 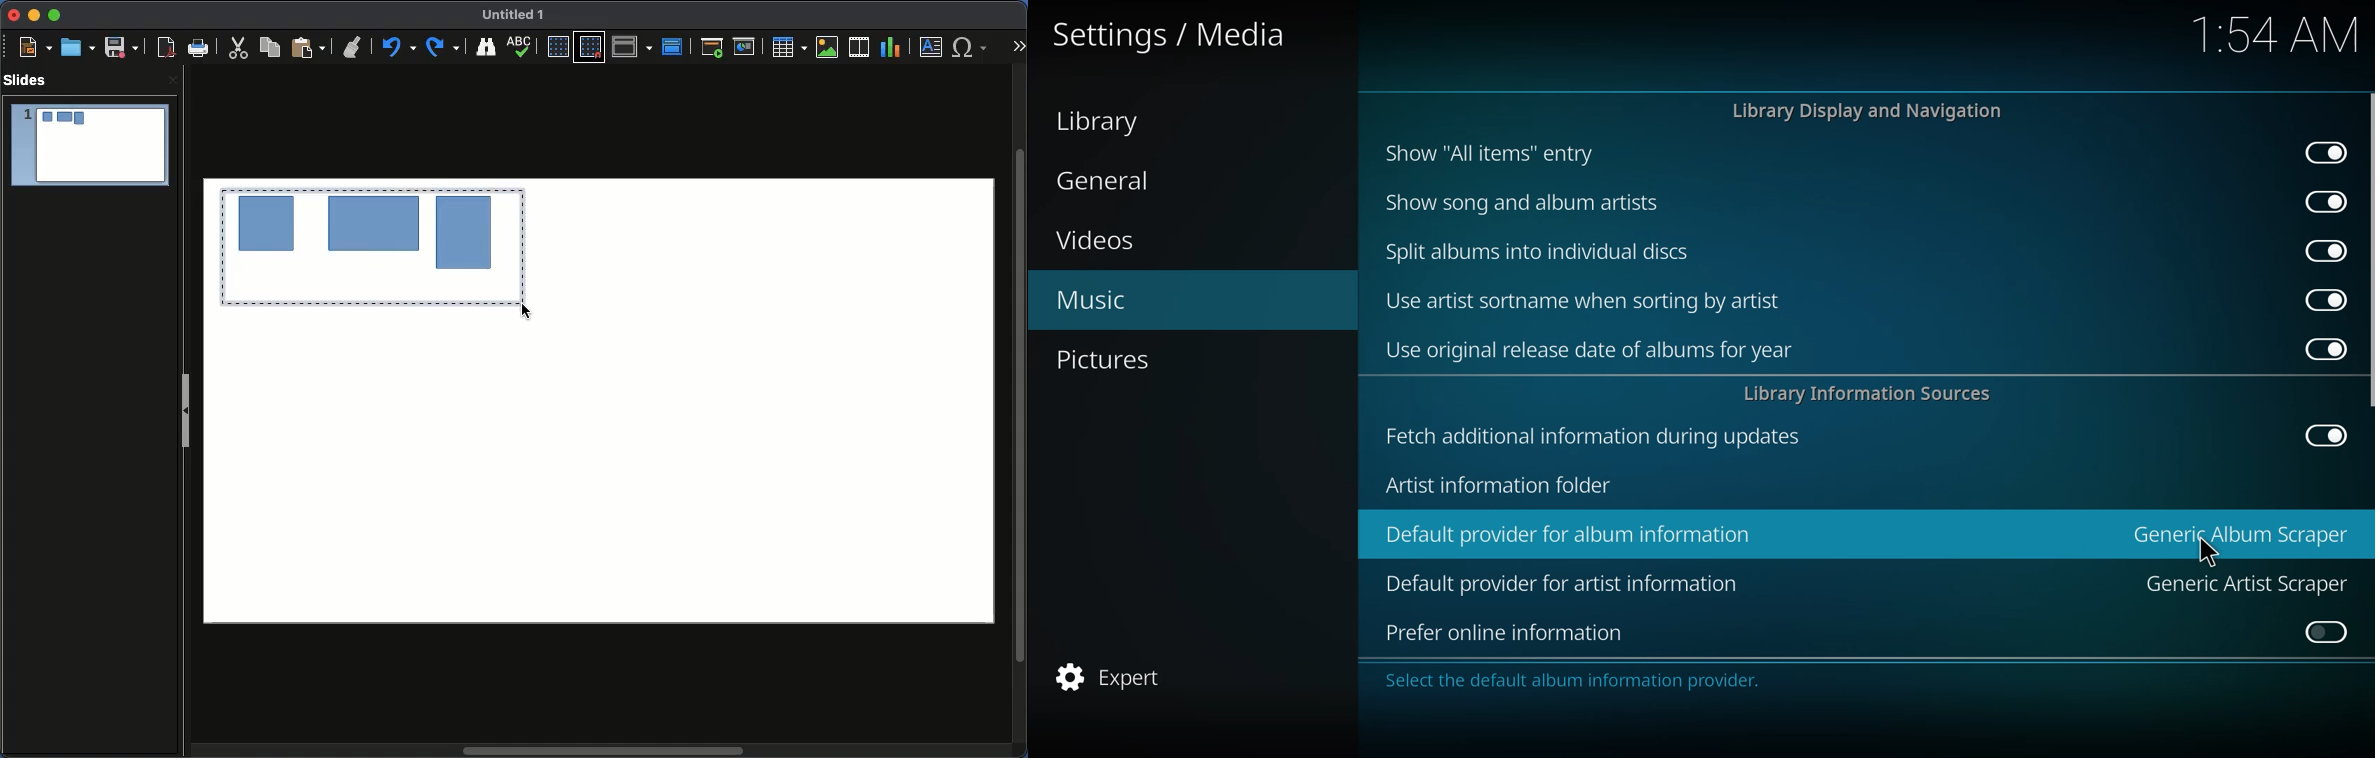 I want to click on Insert image, so click(x=827, y=47).